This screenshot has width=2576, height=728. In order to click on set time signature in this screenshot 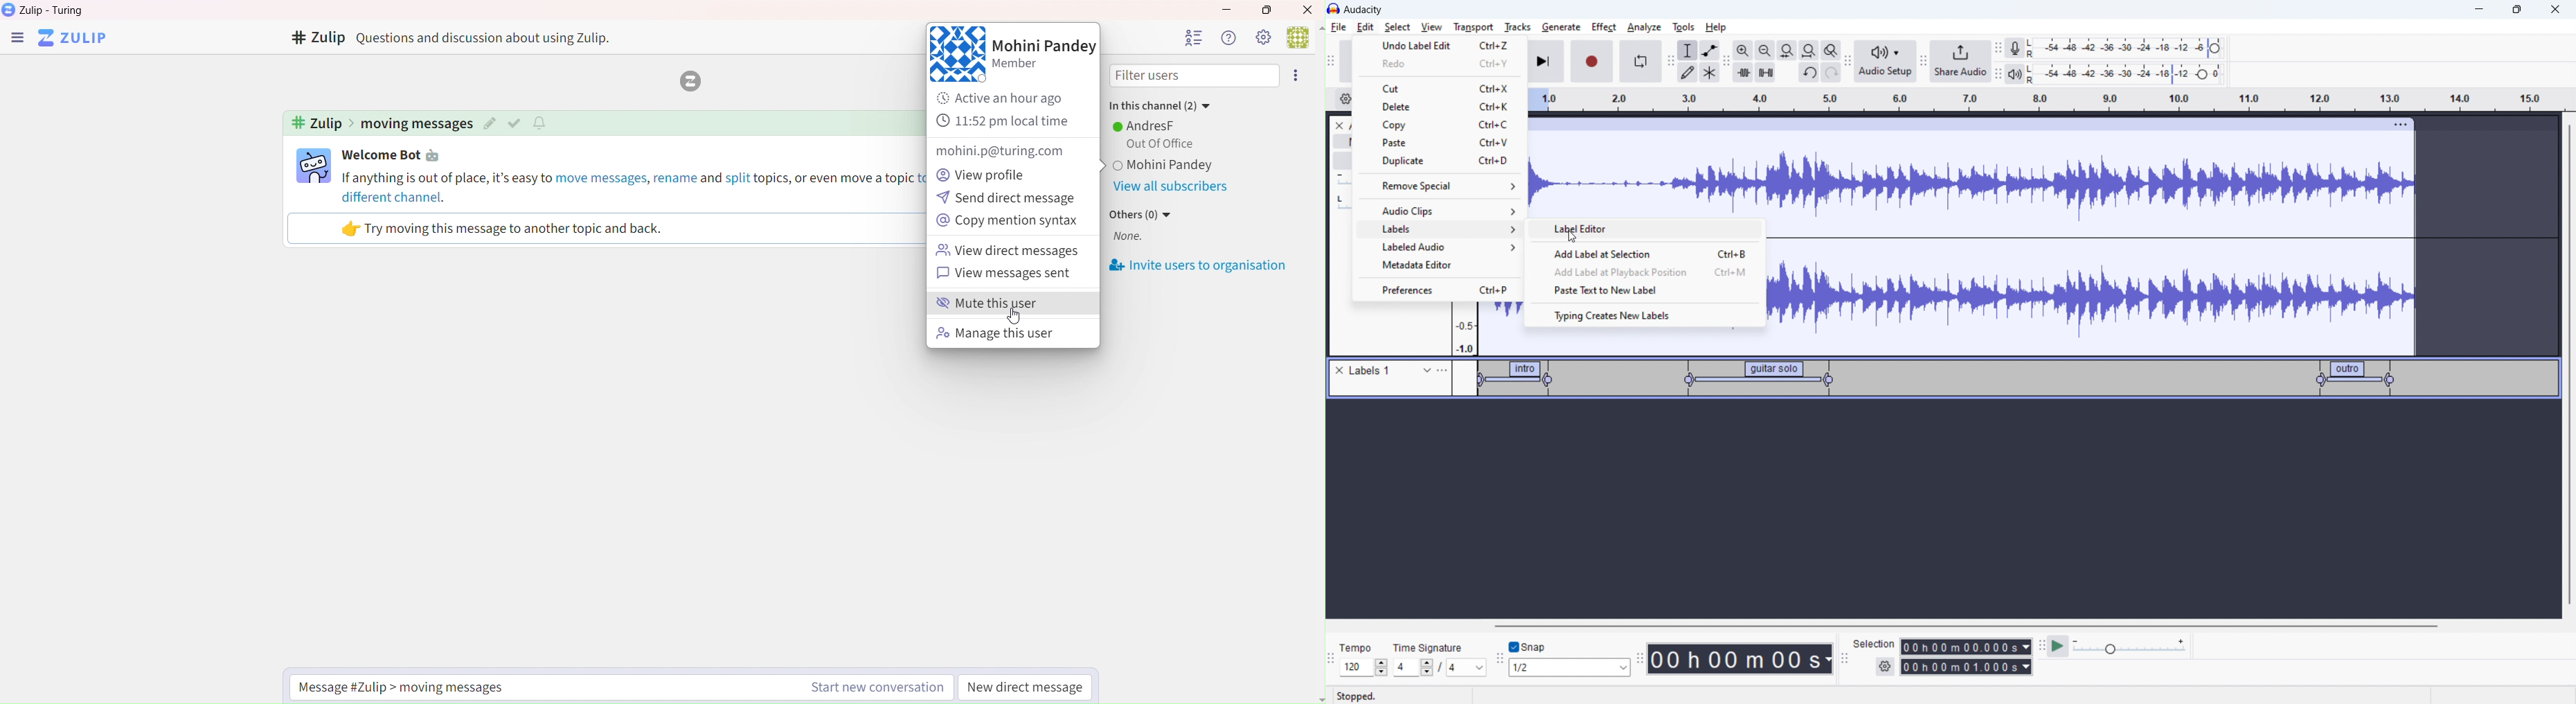, I will do `click(1441, 667)`.